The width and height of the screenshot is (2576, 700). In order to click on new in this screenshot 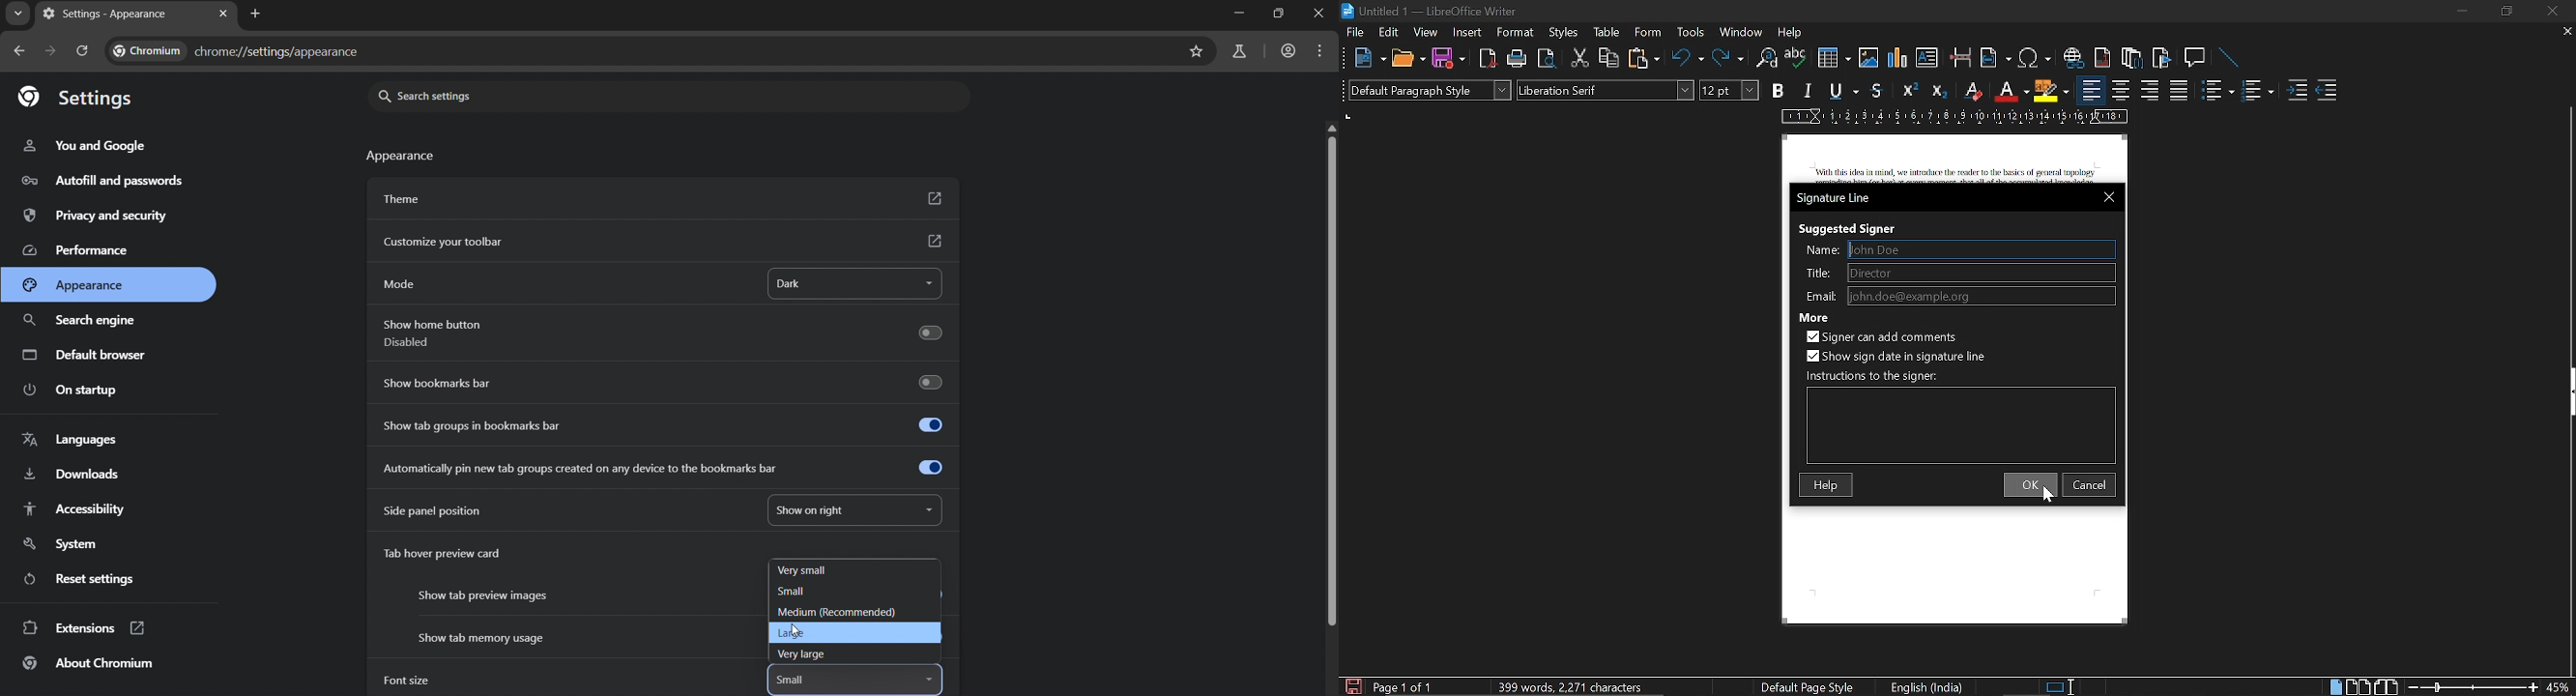, I will do `click(1362, 57)`.